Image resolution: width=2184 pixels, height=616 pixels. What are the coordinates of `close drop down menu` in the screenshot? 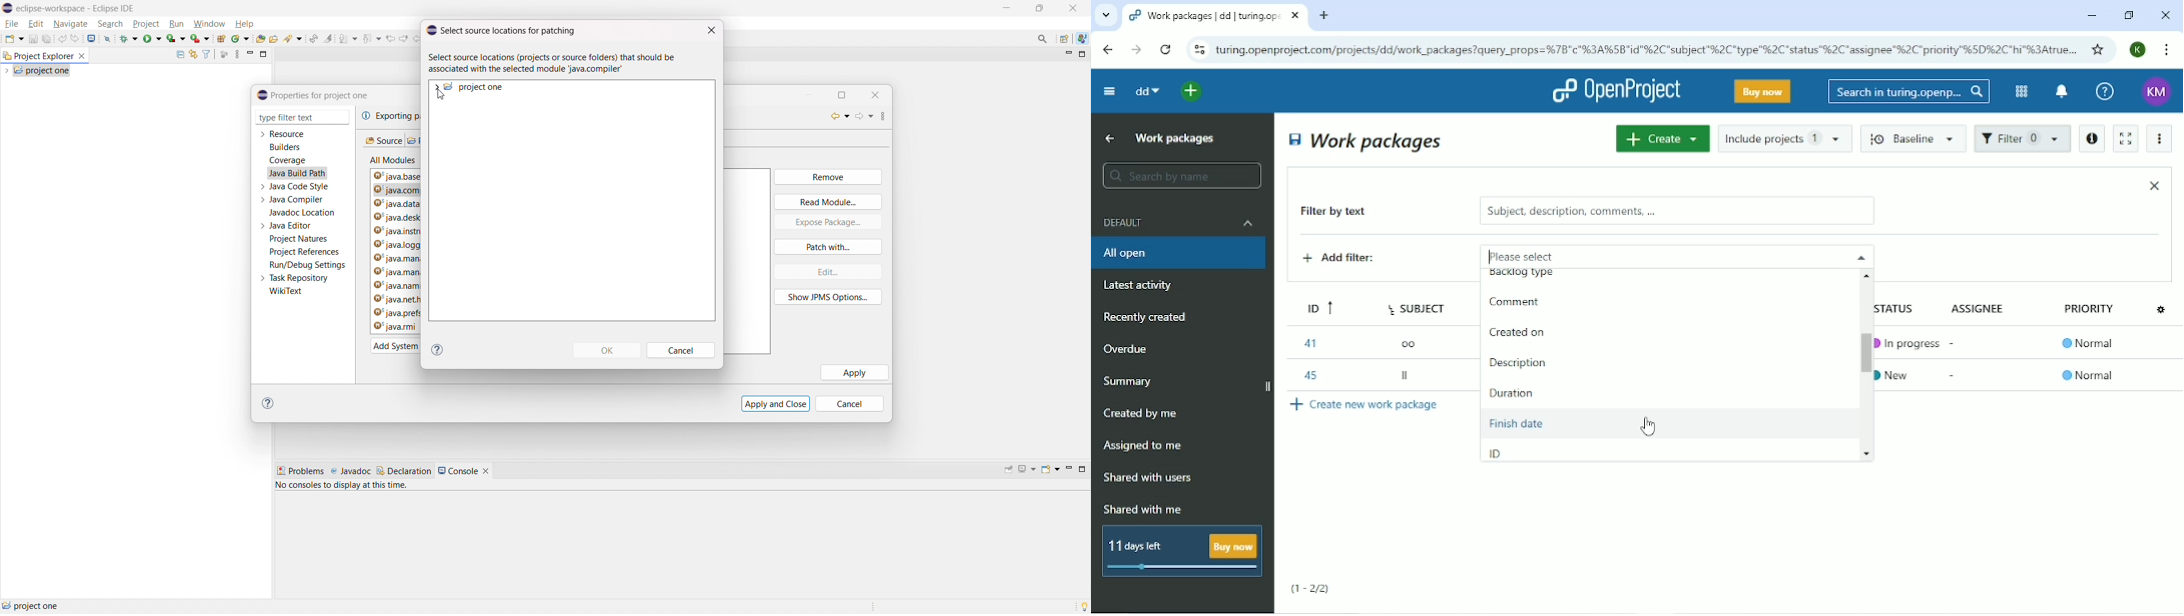 It's located at (1859, 256).